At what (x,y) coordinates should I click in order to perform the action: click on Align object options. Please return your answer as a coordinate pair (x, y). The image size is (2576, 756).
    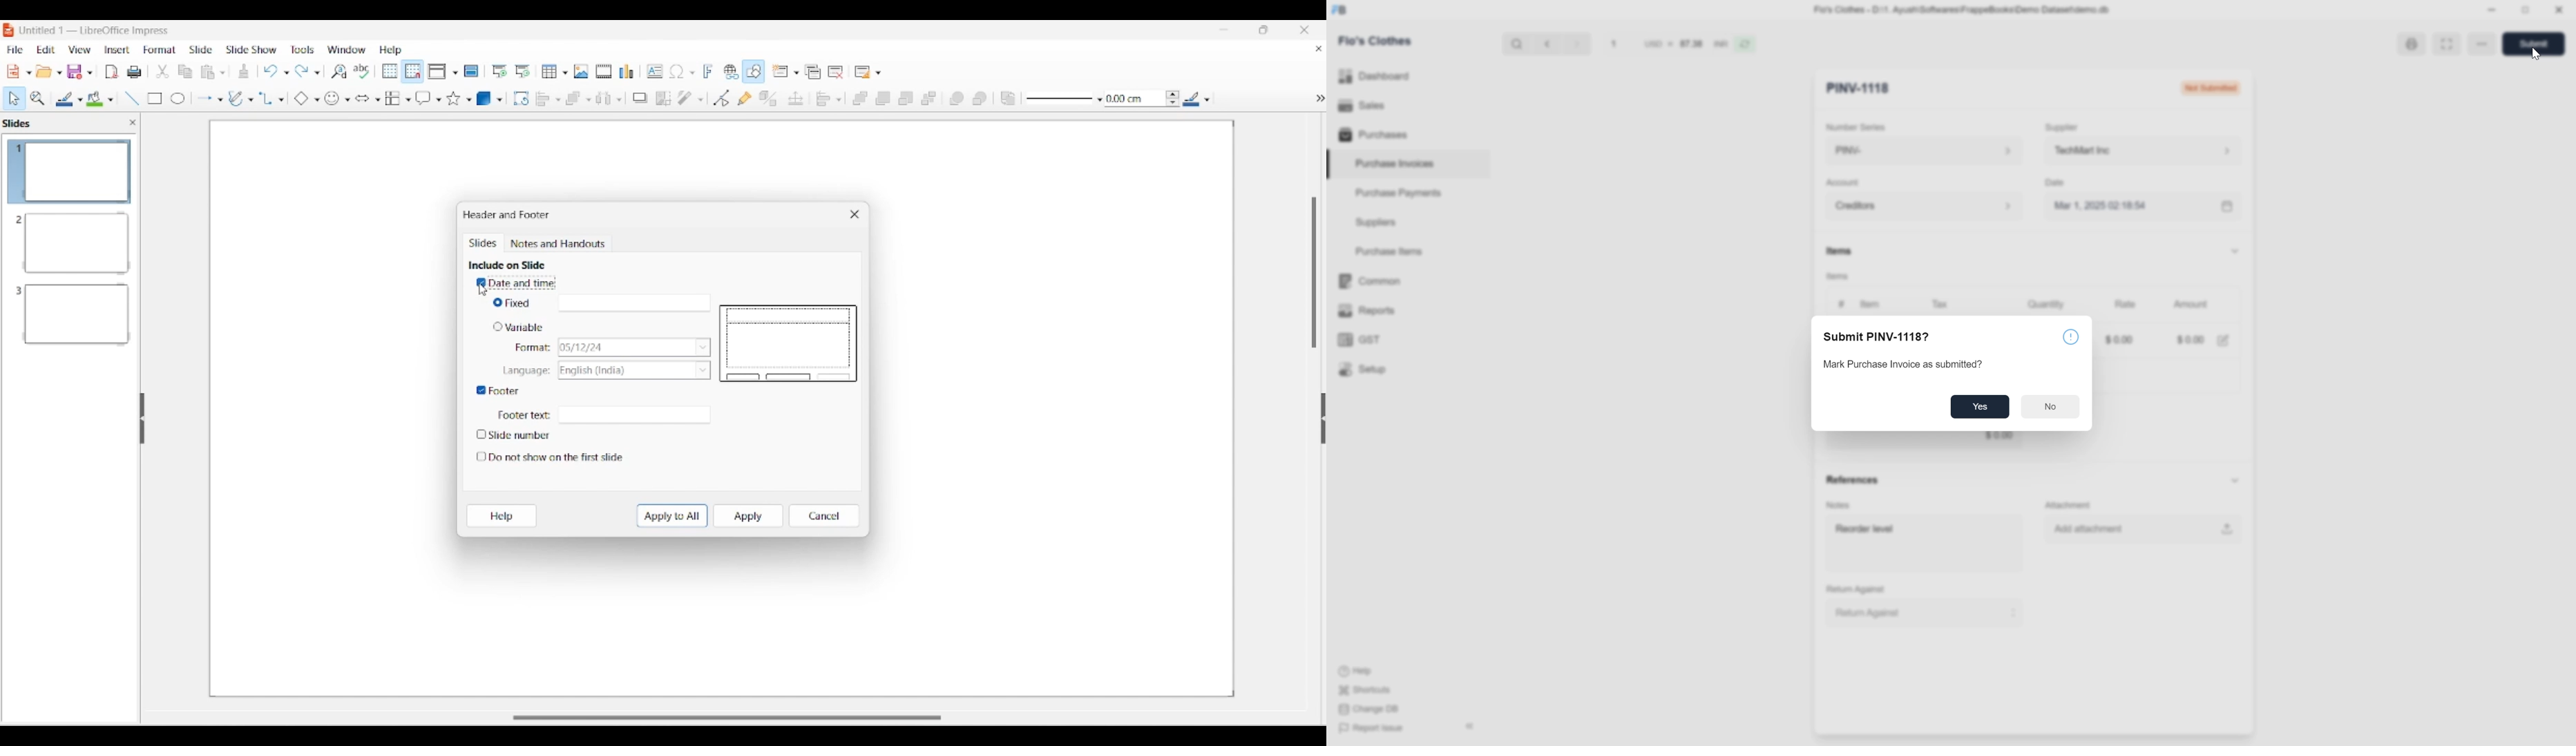
    Looking at the image, I should click on (548, 99).